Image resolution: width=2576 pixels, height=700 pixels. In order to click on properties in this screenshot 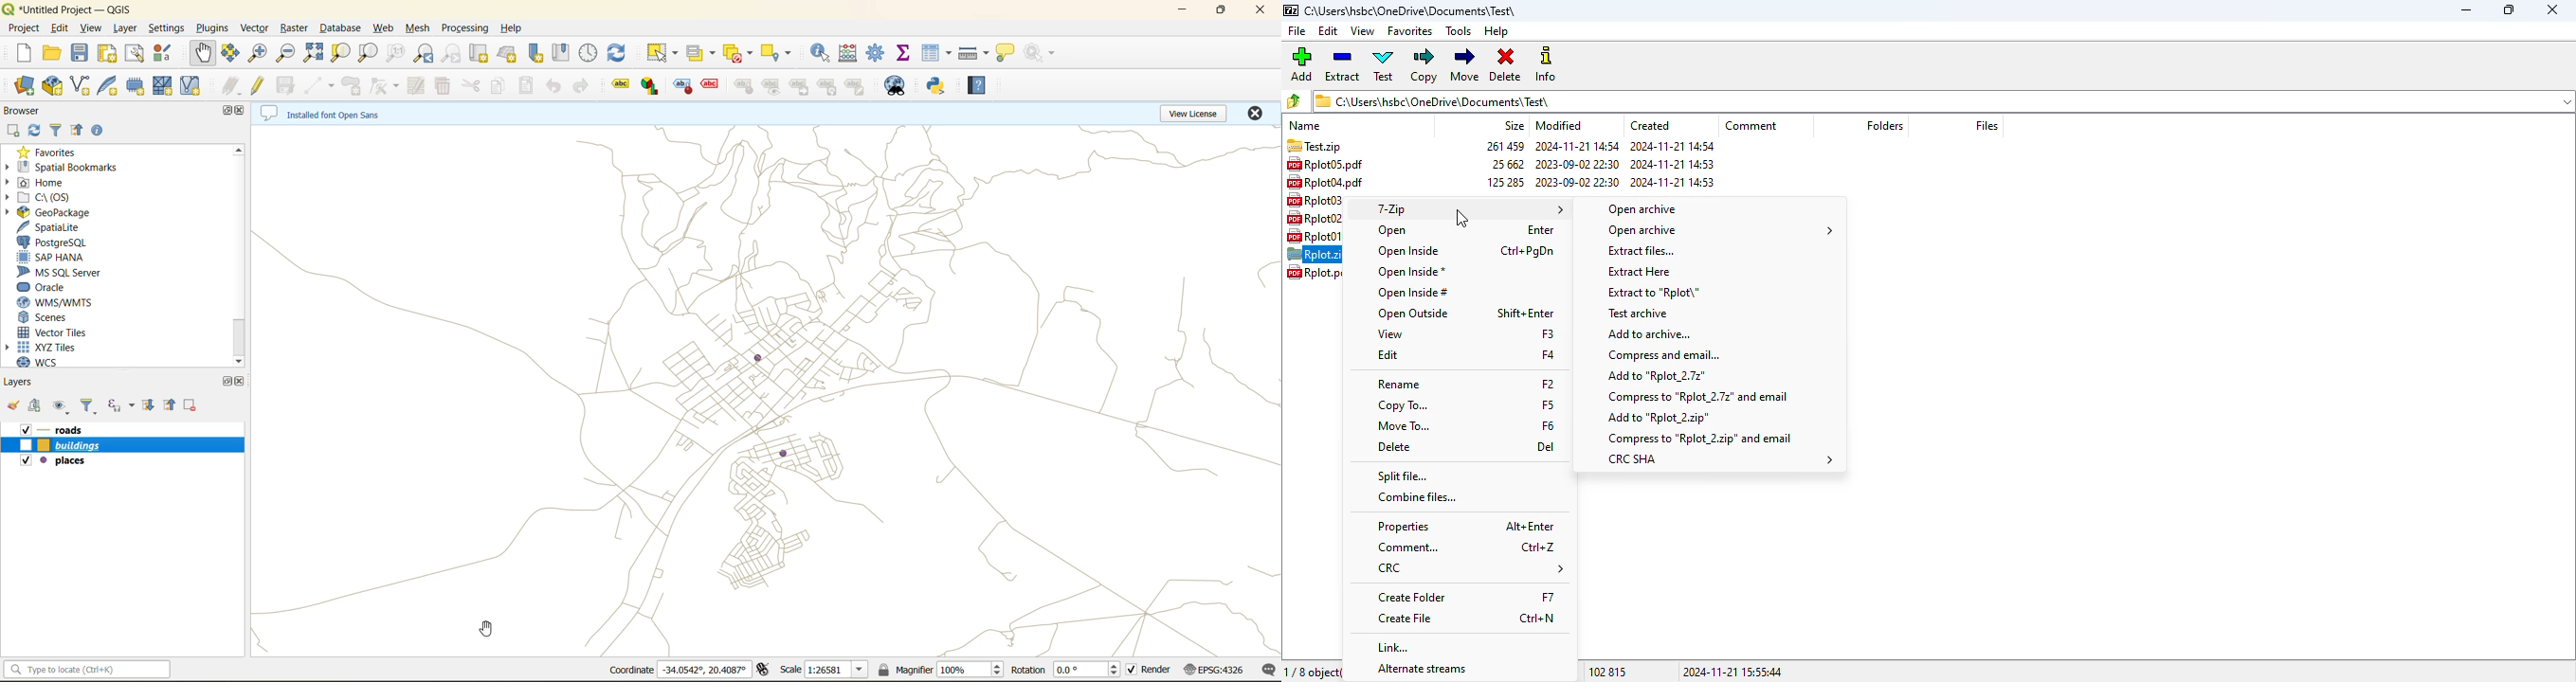, I will do `click(1403, 527)`.